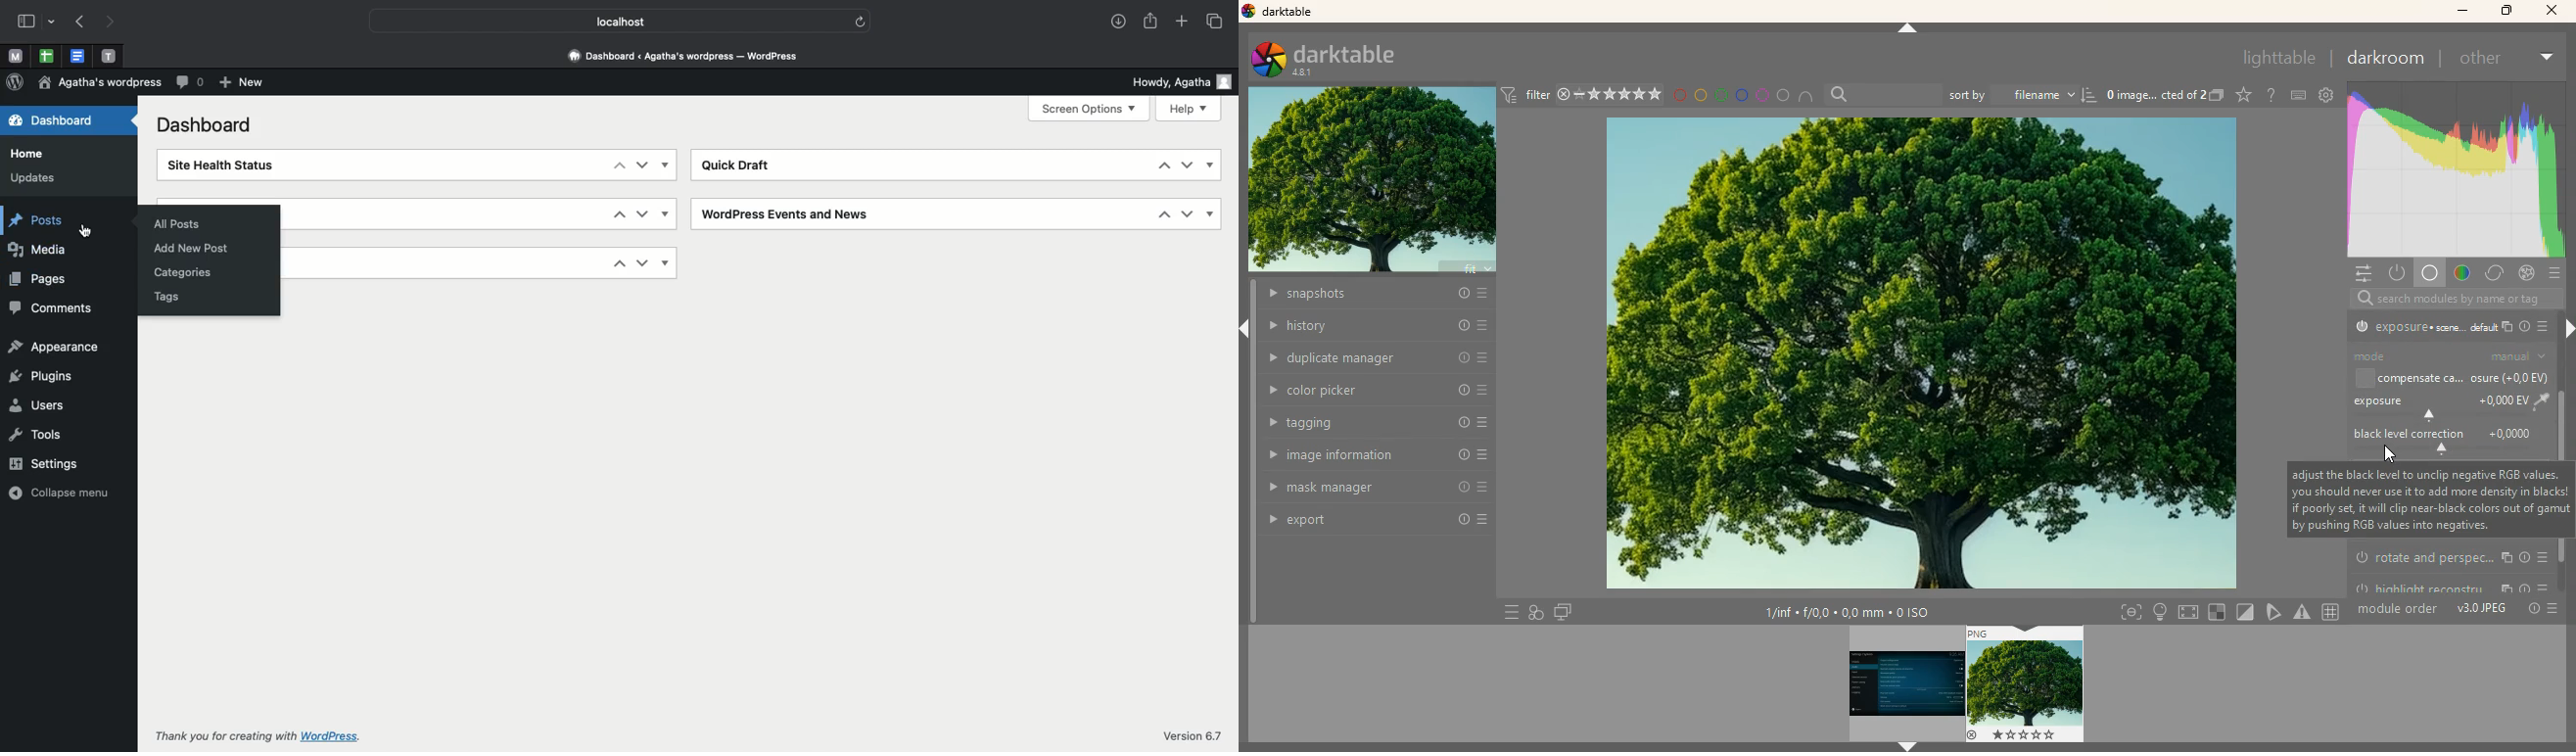  Describe the element at coordinates (1679, 96) in the screenshot. I see `red circle` at that location.